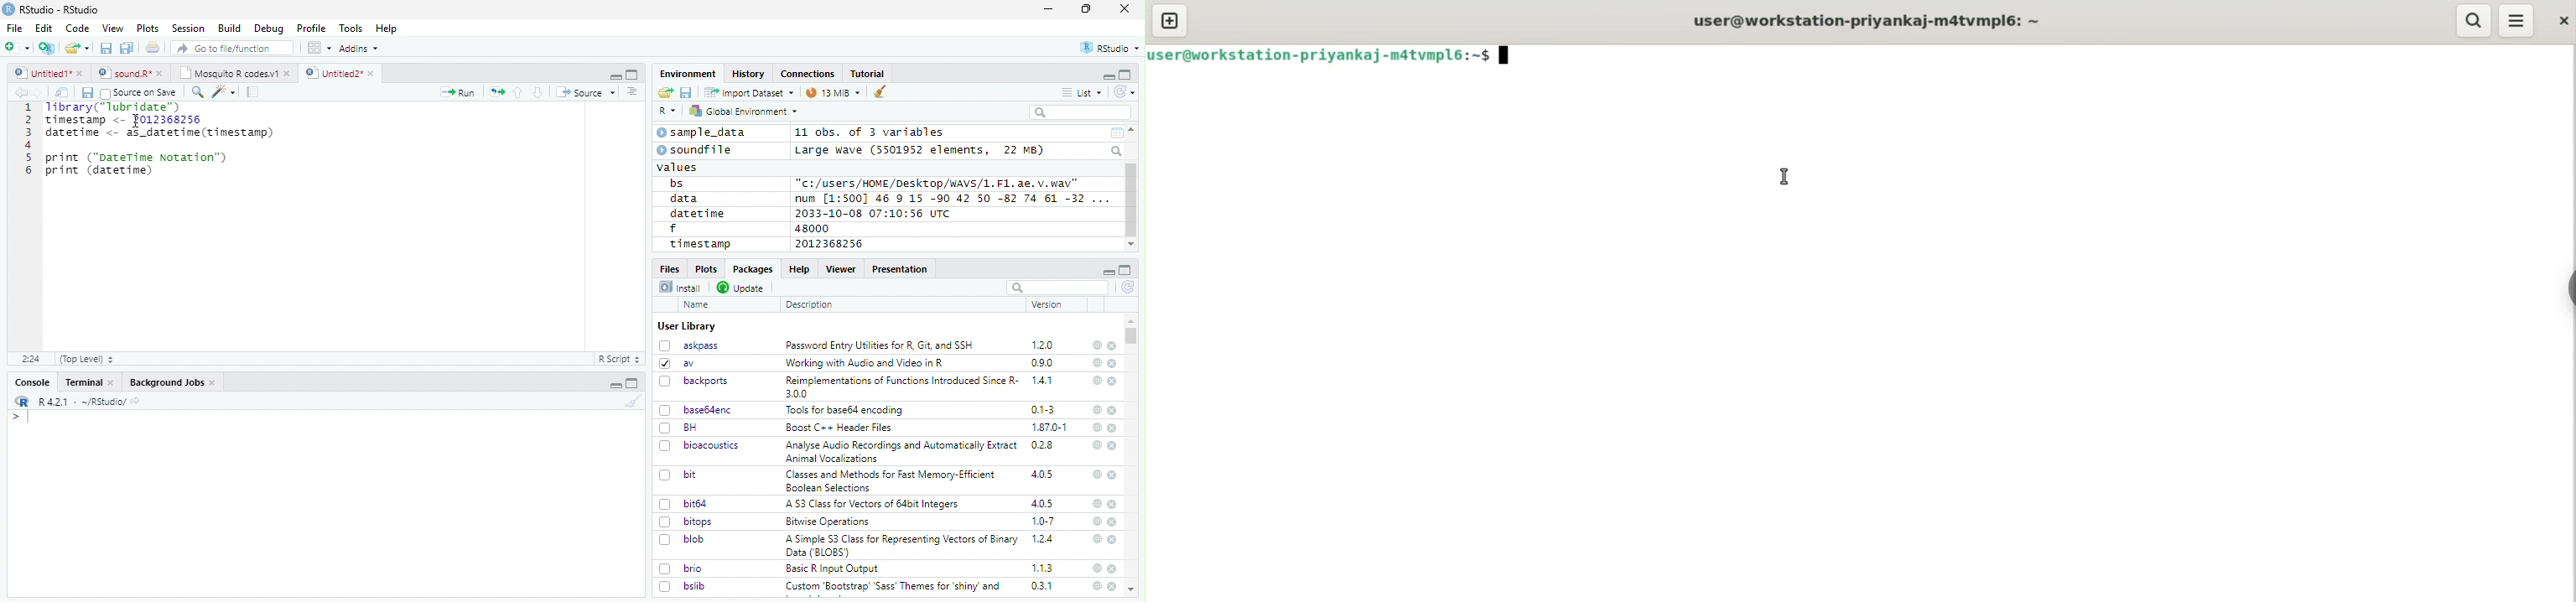 The image size is (2576, 616). Describe the element at coordinates (1096, 503) in the screenshot. I see `help` at that location.